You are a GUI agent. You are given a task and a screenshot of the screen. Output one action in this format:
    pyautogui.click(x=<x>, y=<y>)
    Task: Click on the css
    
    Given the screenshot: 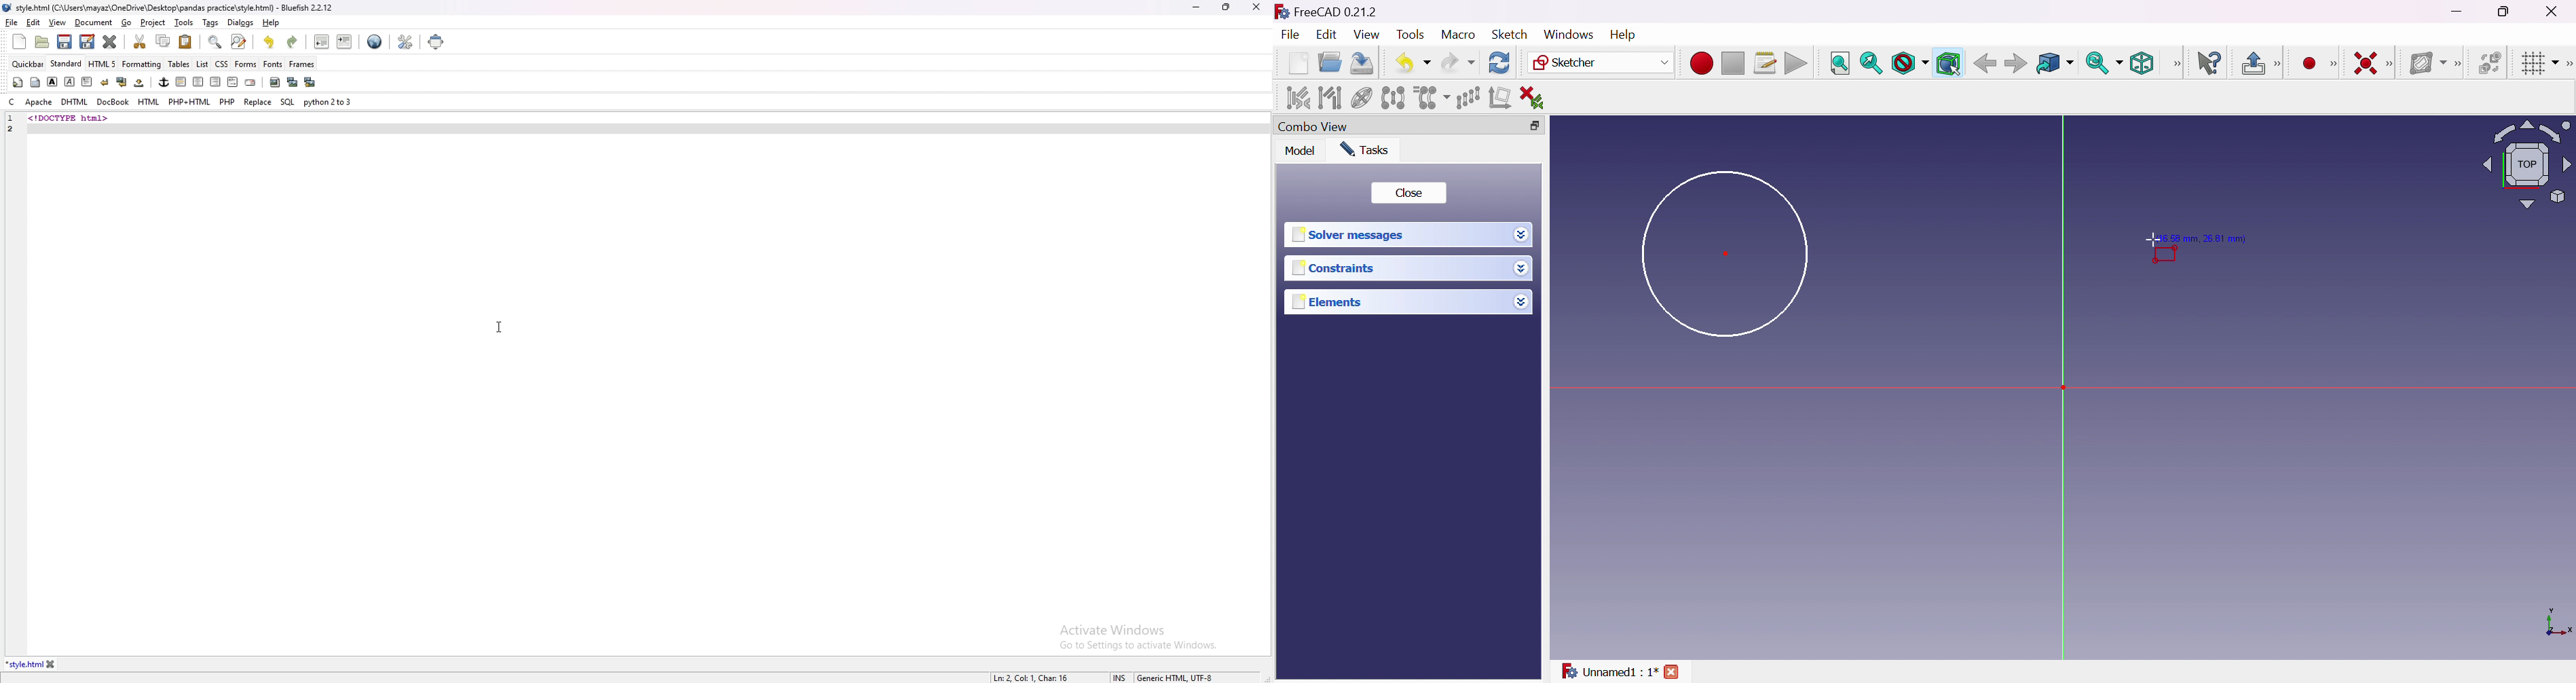 What is the action you would take?
    pyautogui.click(x=222, y=63)
    